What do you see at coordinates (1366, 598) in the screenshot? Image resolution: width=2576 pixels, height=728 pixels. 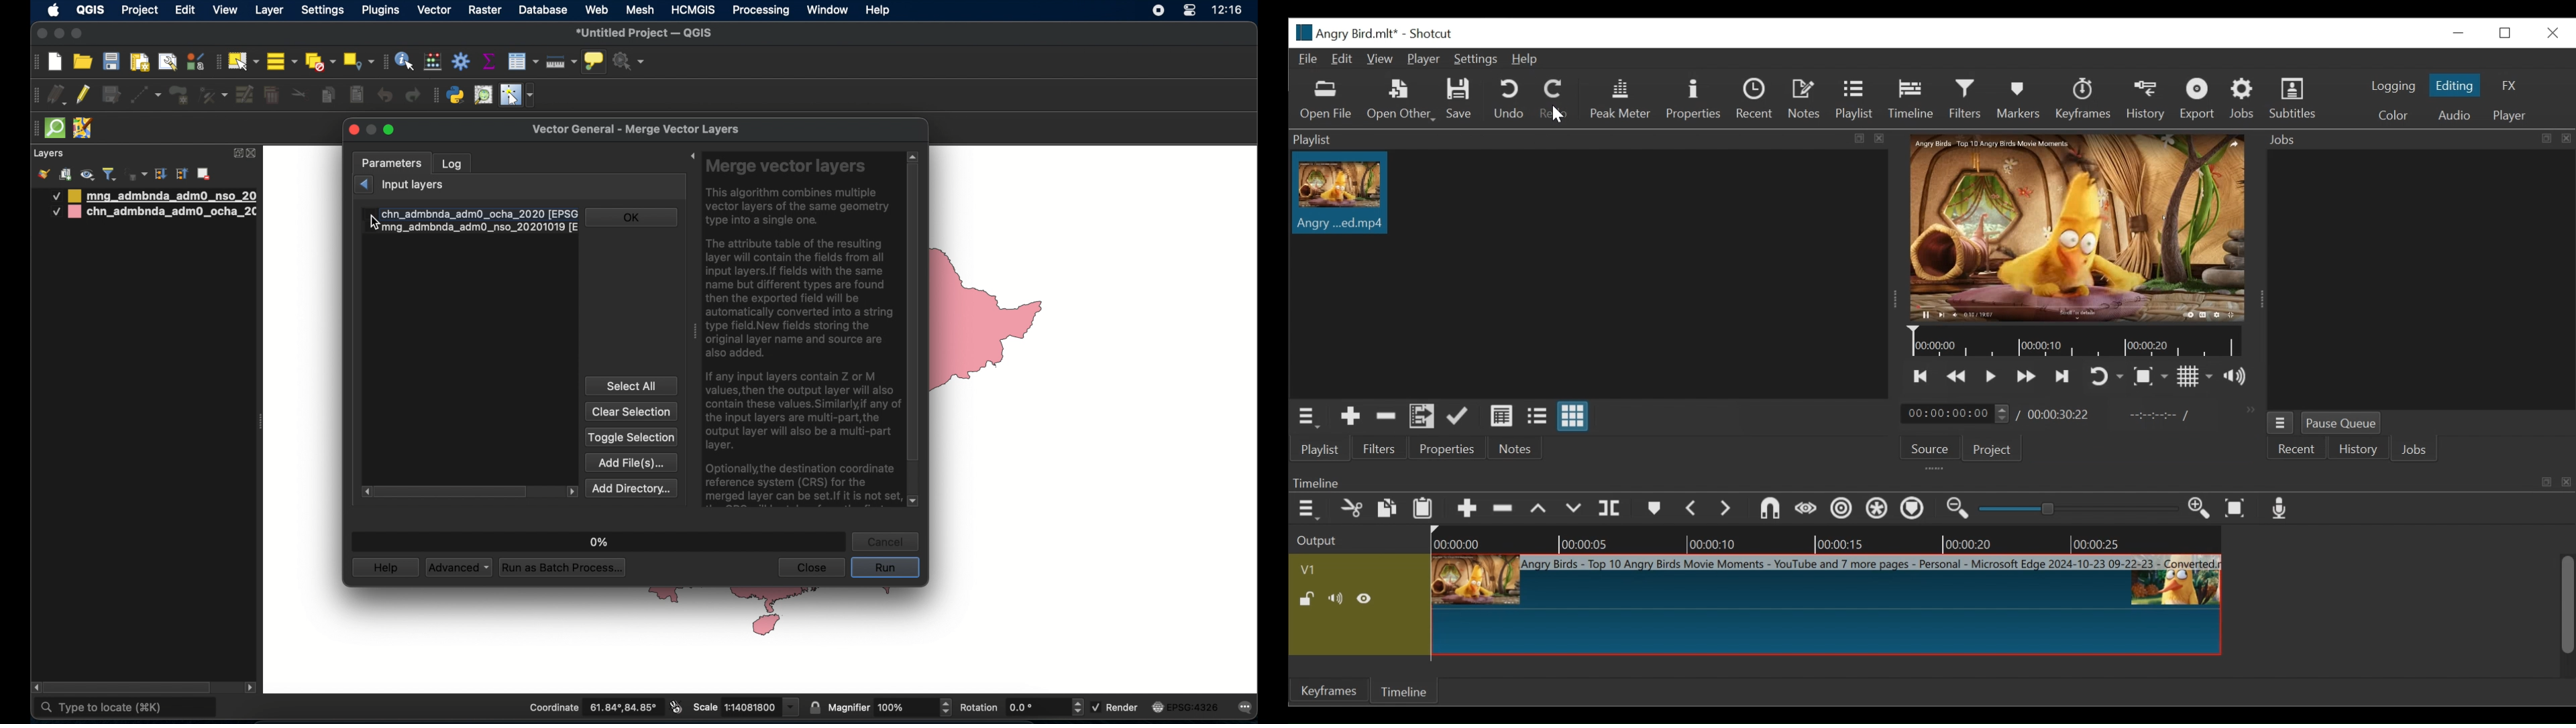 I see `Hide` at bounding box center [1366, 598].